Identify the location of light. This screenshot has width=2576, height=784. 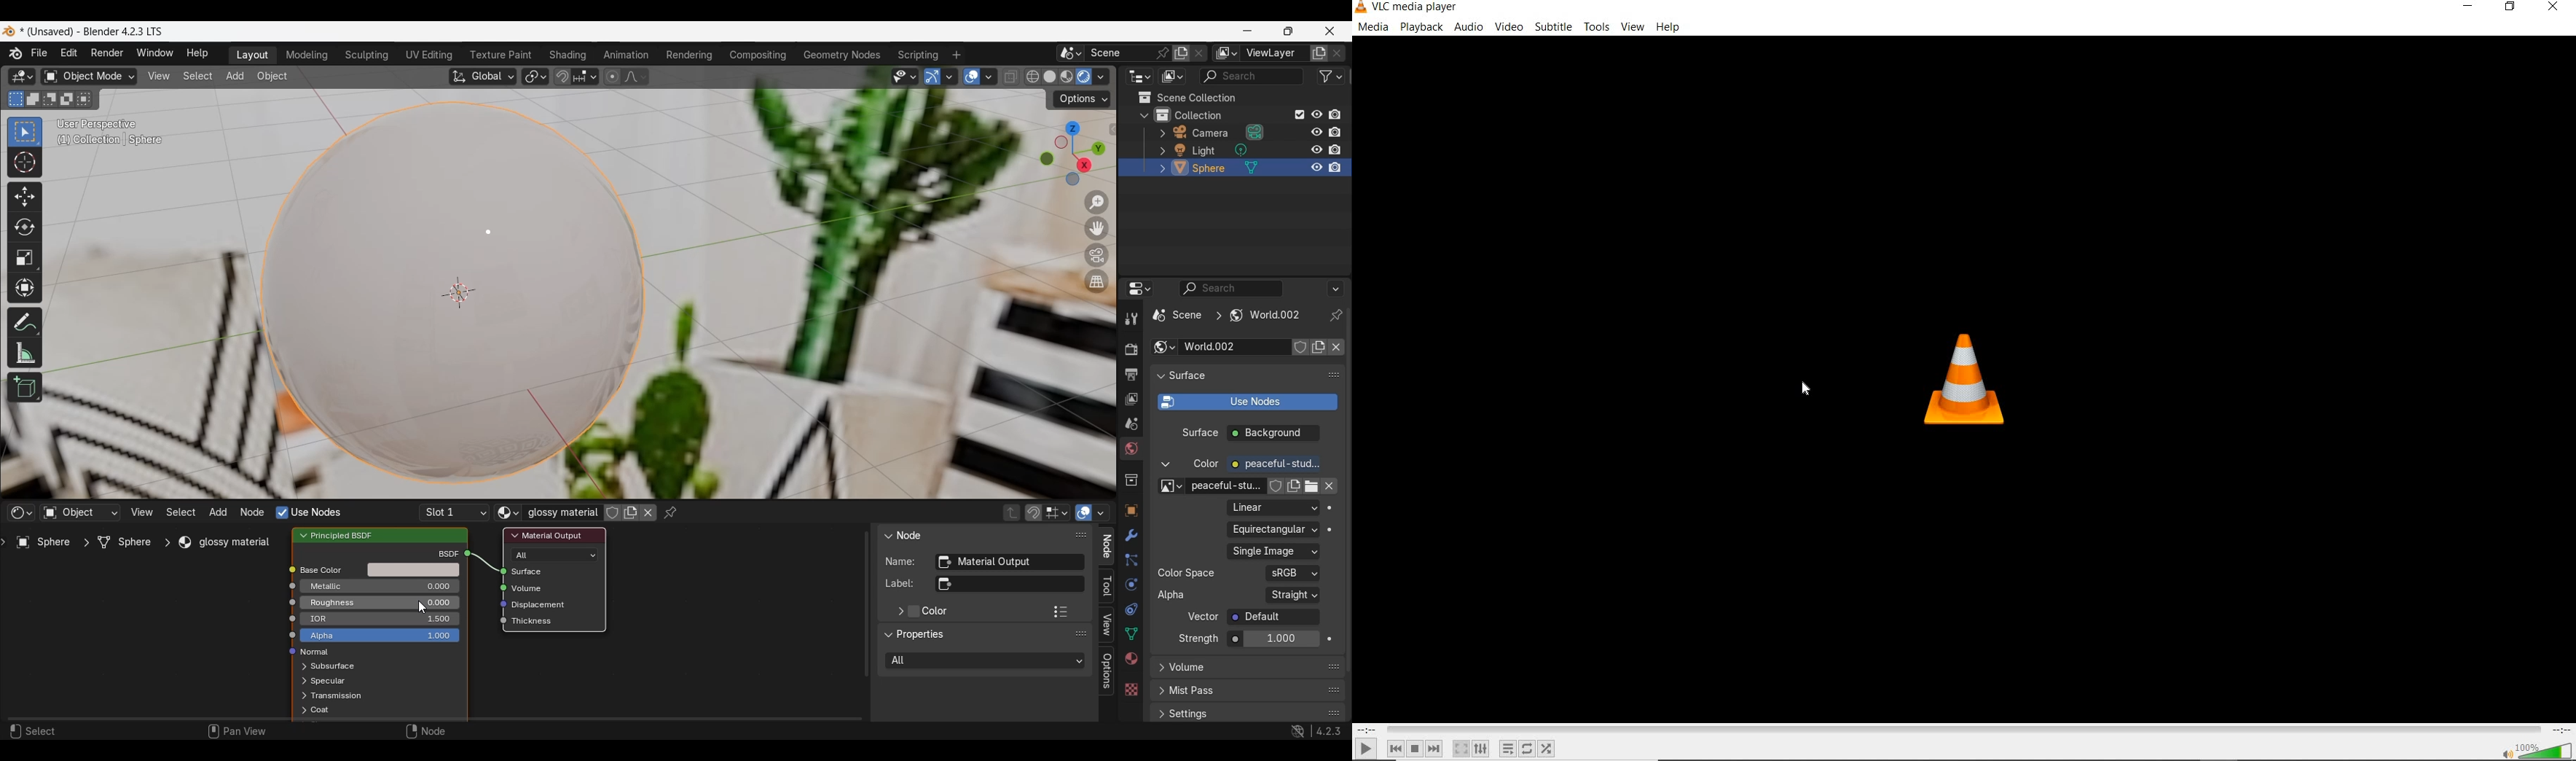
(1206, 151).